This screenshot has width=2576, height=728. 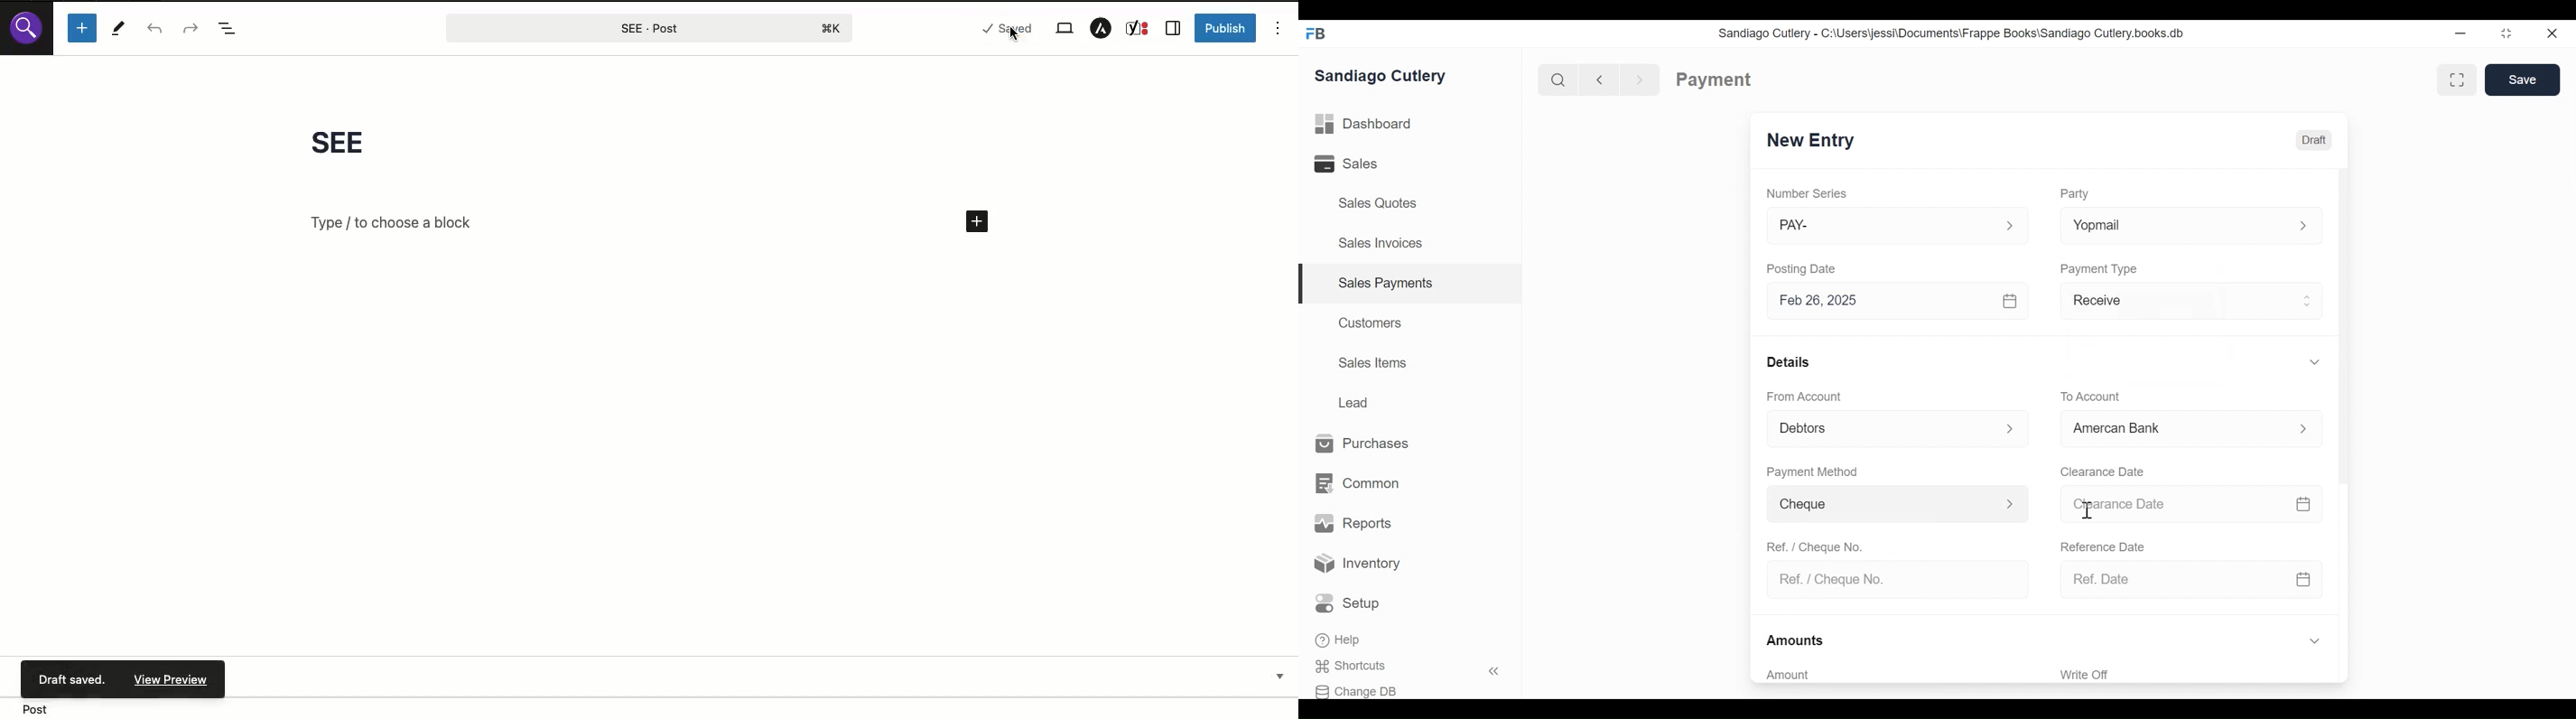 I want to click on Expand, so click(x=2010, y=226).